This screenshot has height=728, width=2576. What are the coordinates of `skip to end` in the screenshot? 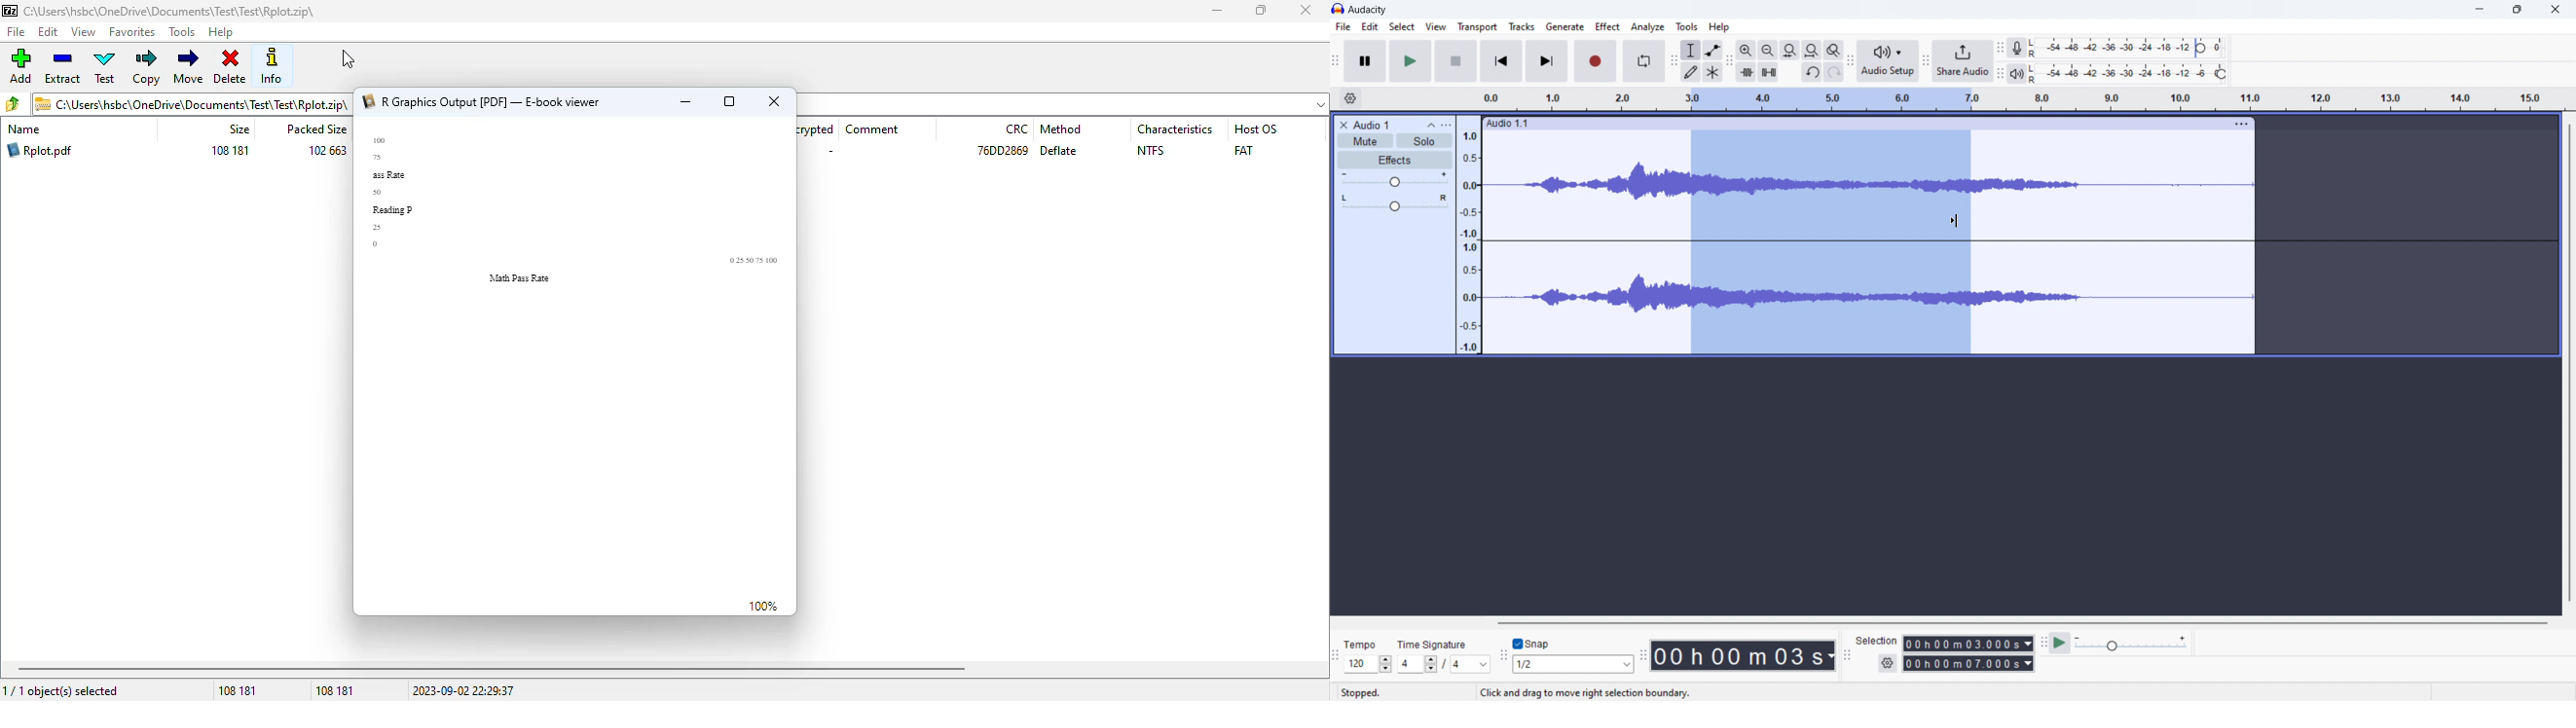 It's located at (1546, 62).